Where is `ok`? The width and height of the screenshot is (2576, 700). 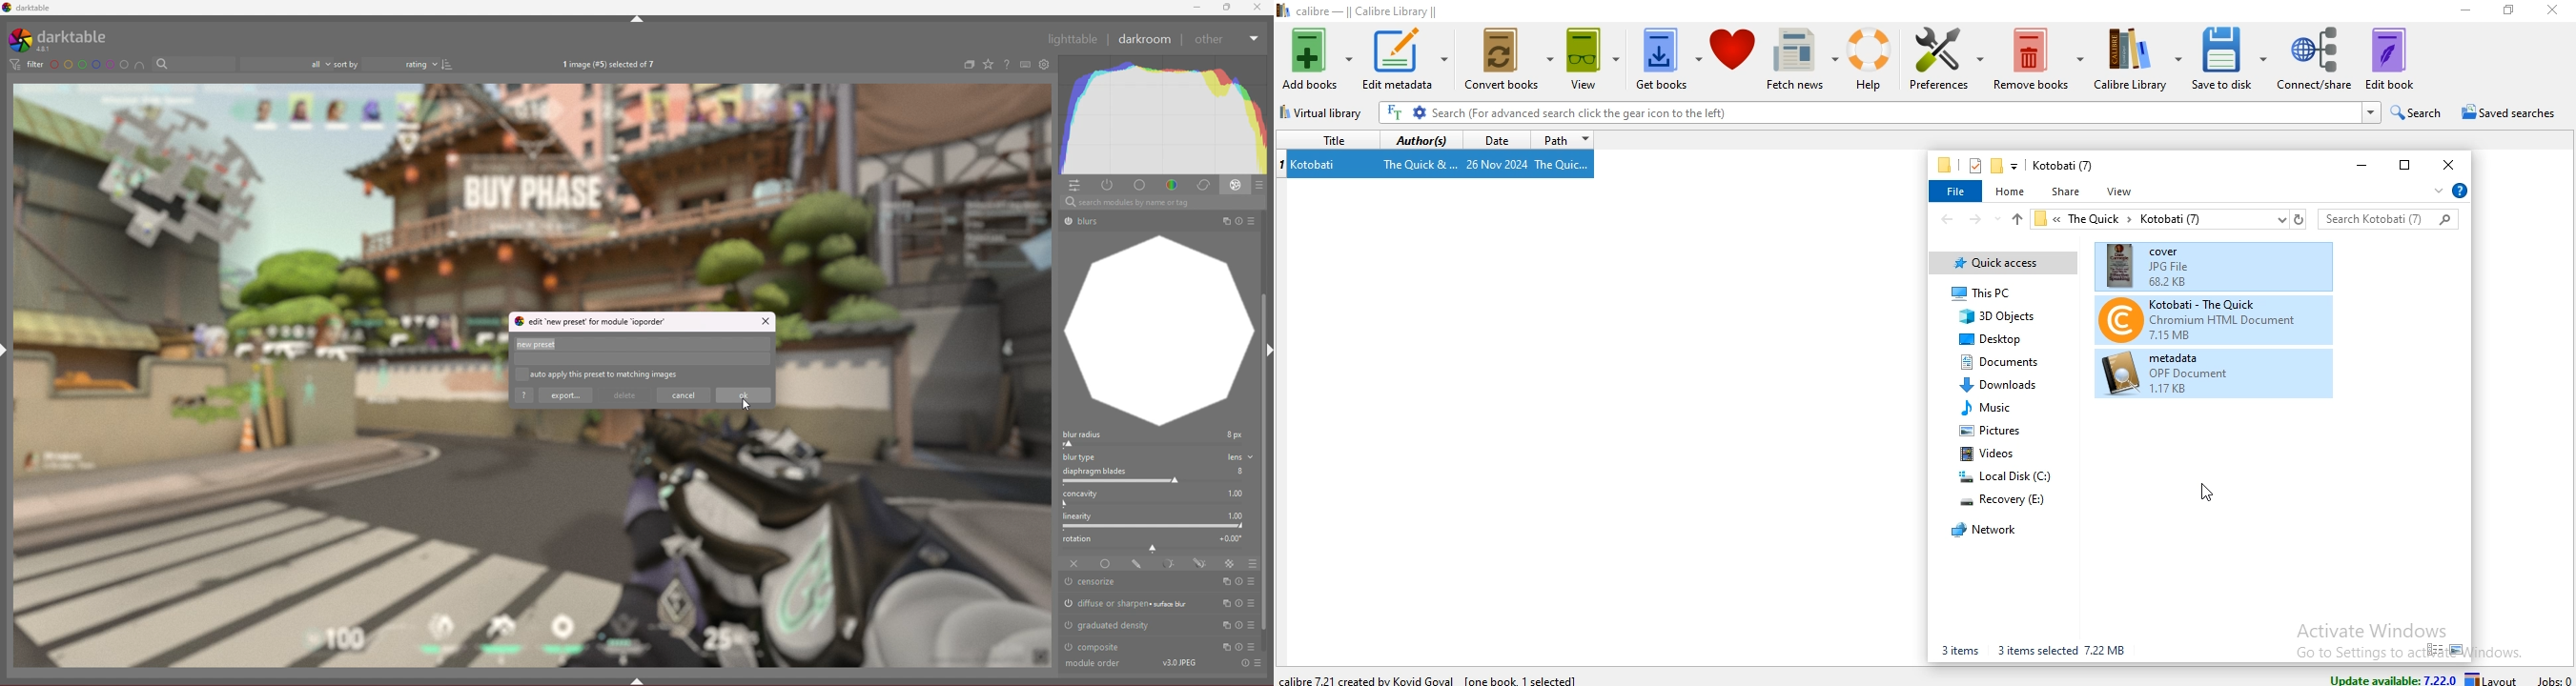
ok is located at coordinates (745, 394).